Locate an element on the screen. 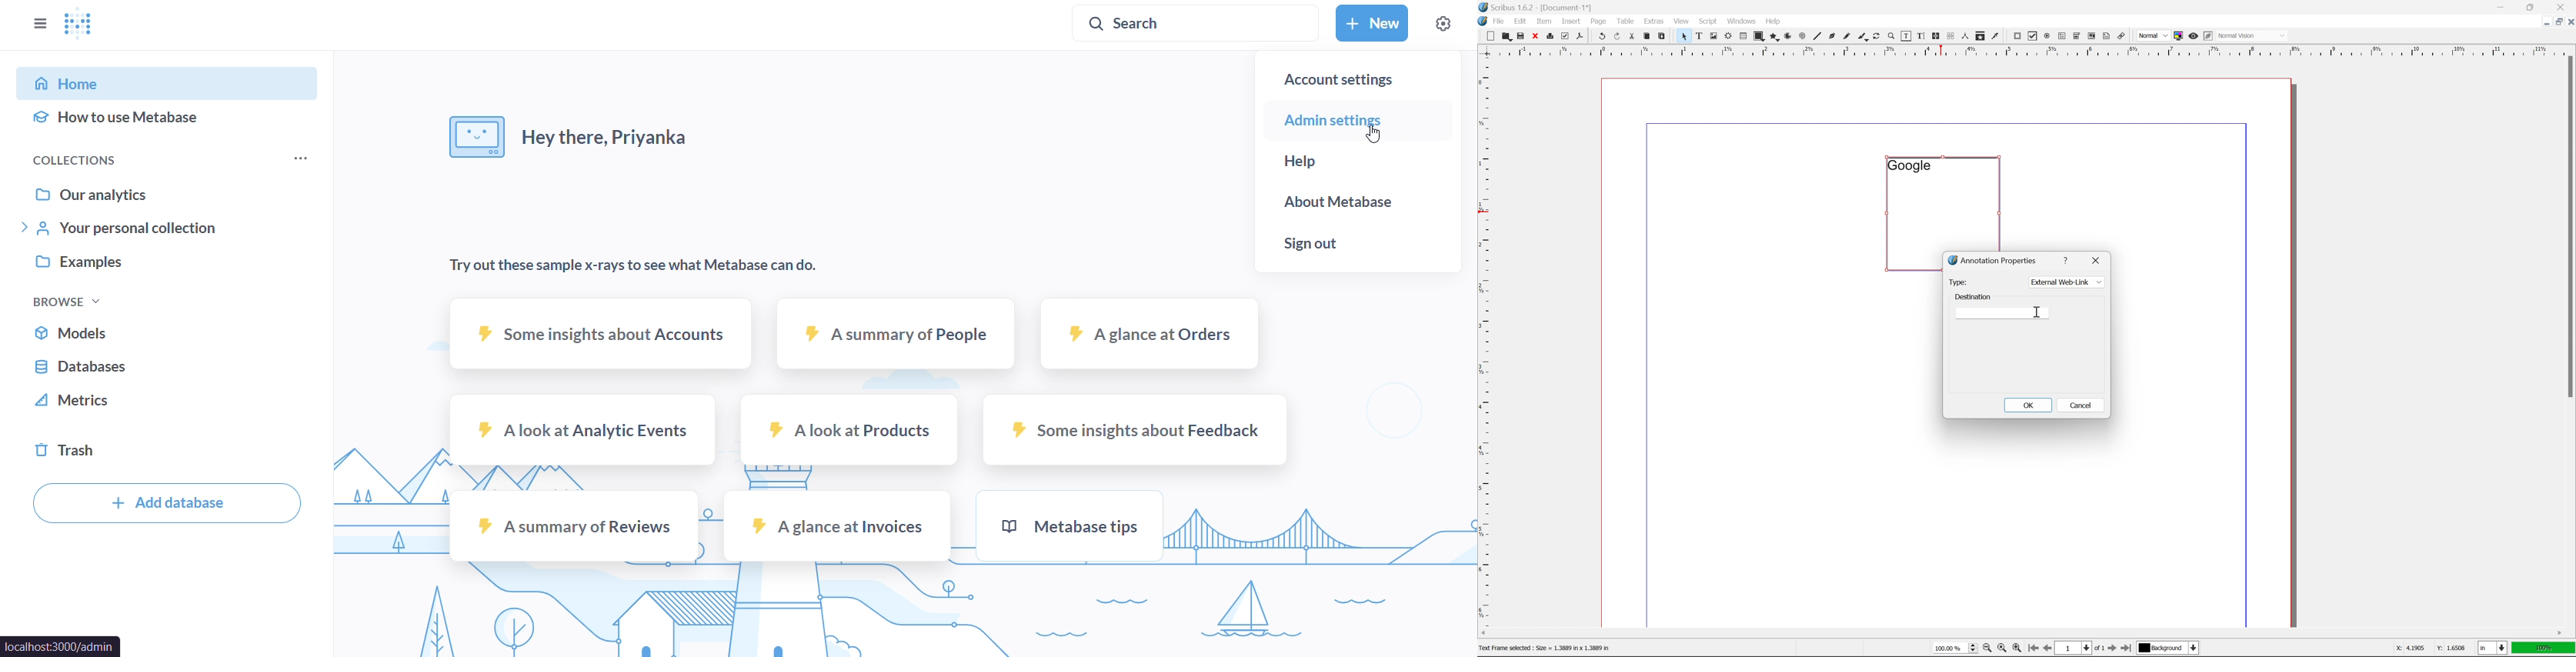 Image resolution: width=2576 pixels, height=672 pixels. bezier curve is located at coordinates (1832, 36).